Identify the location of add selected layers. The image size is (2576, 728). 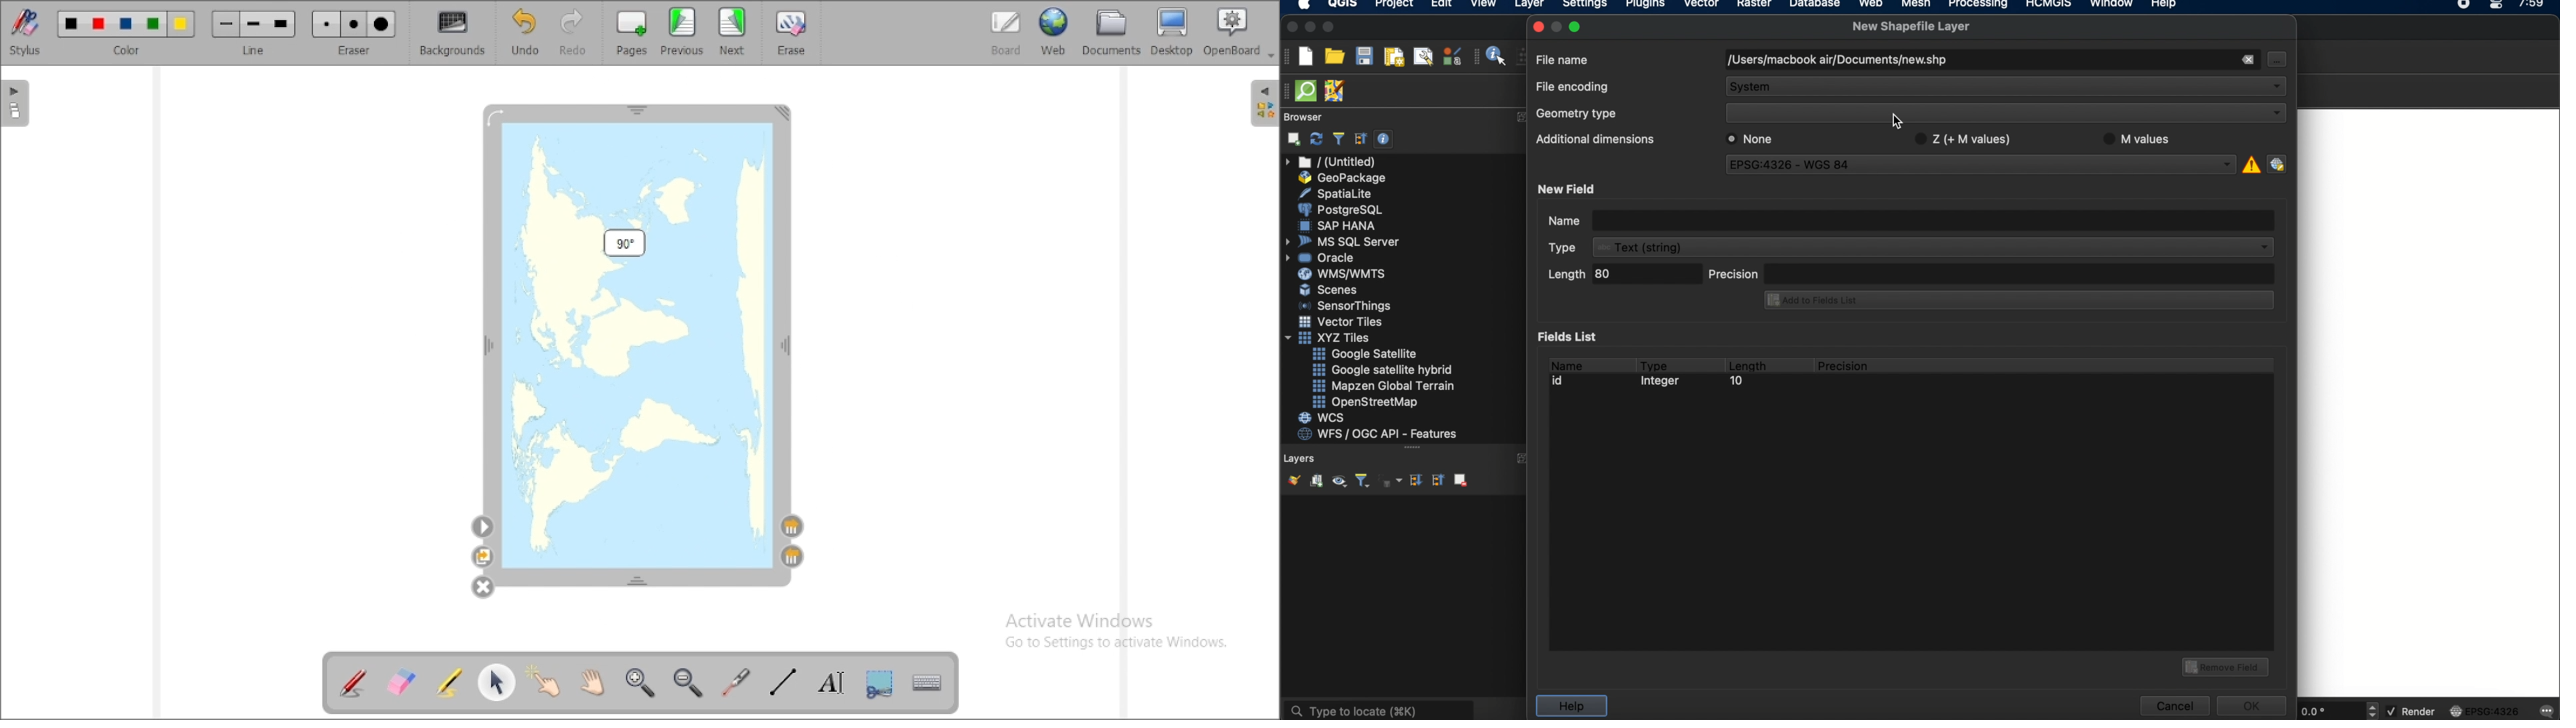
(1291, 139).